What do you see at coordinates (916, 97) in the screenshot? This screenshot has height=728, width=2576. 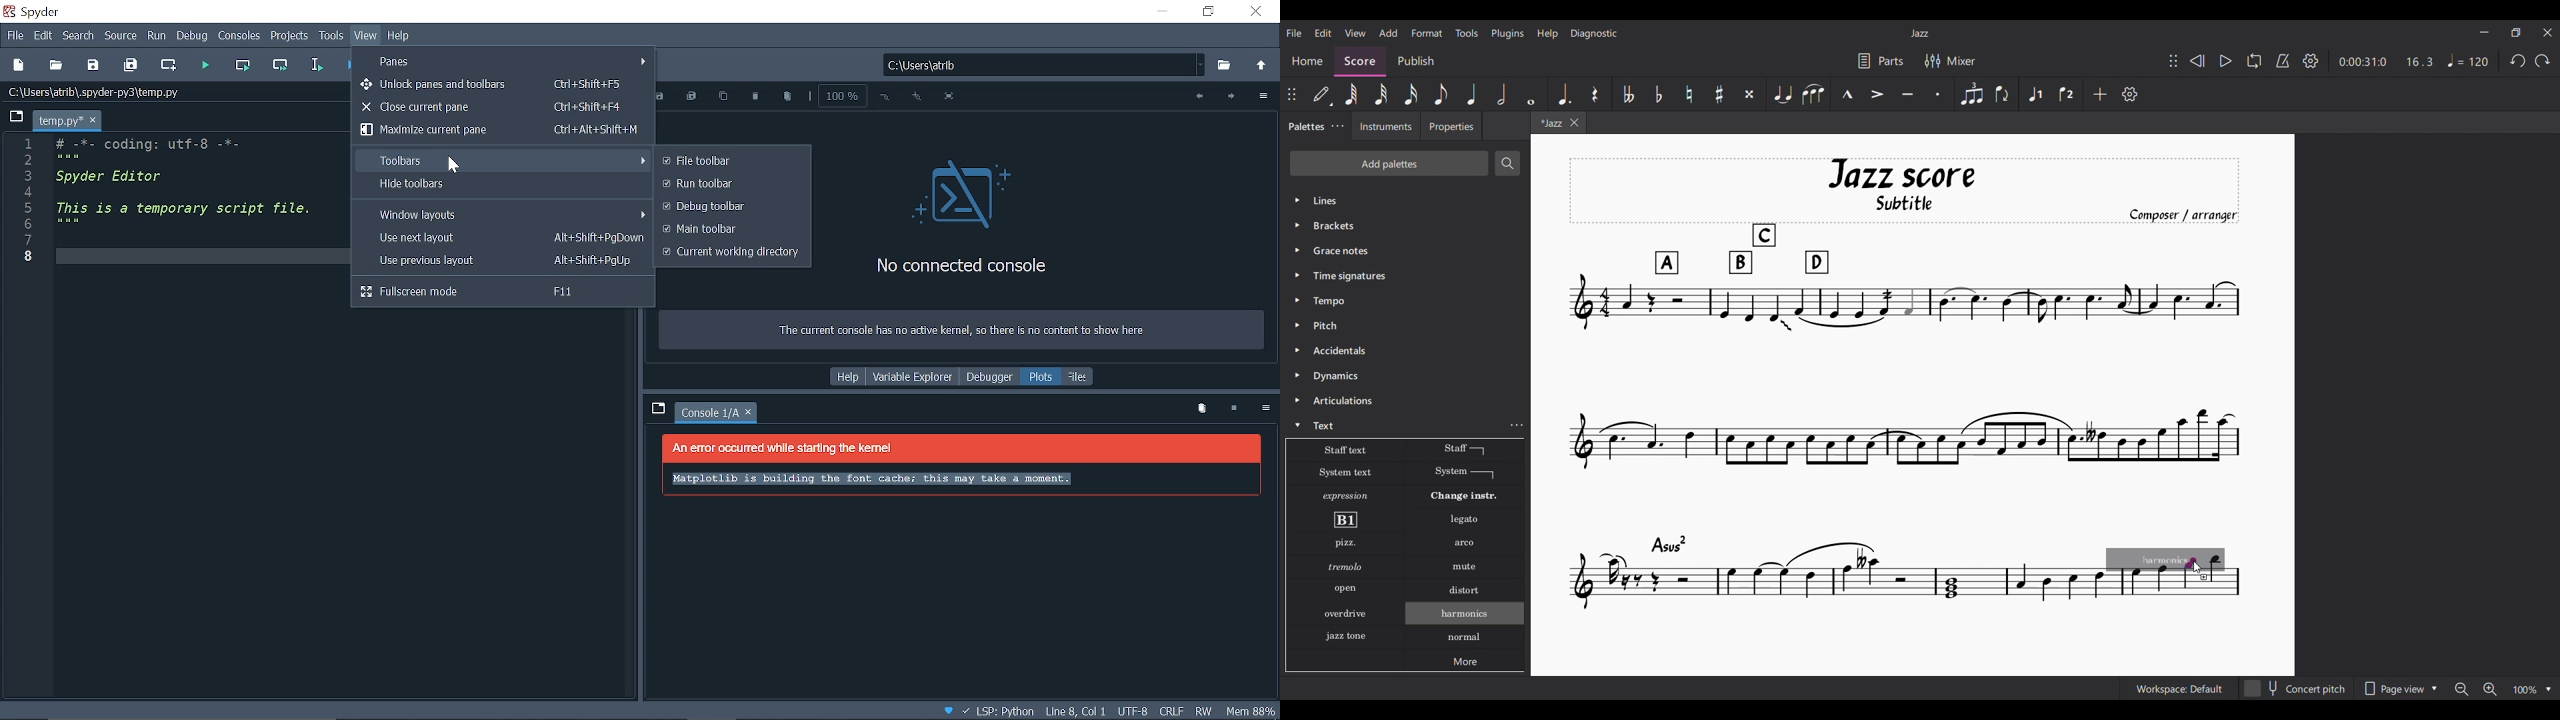 I see `Zoom in` at bounding box center [916, 97].